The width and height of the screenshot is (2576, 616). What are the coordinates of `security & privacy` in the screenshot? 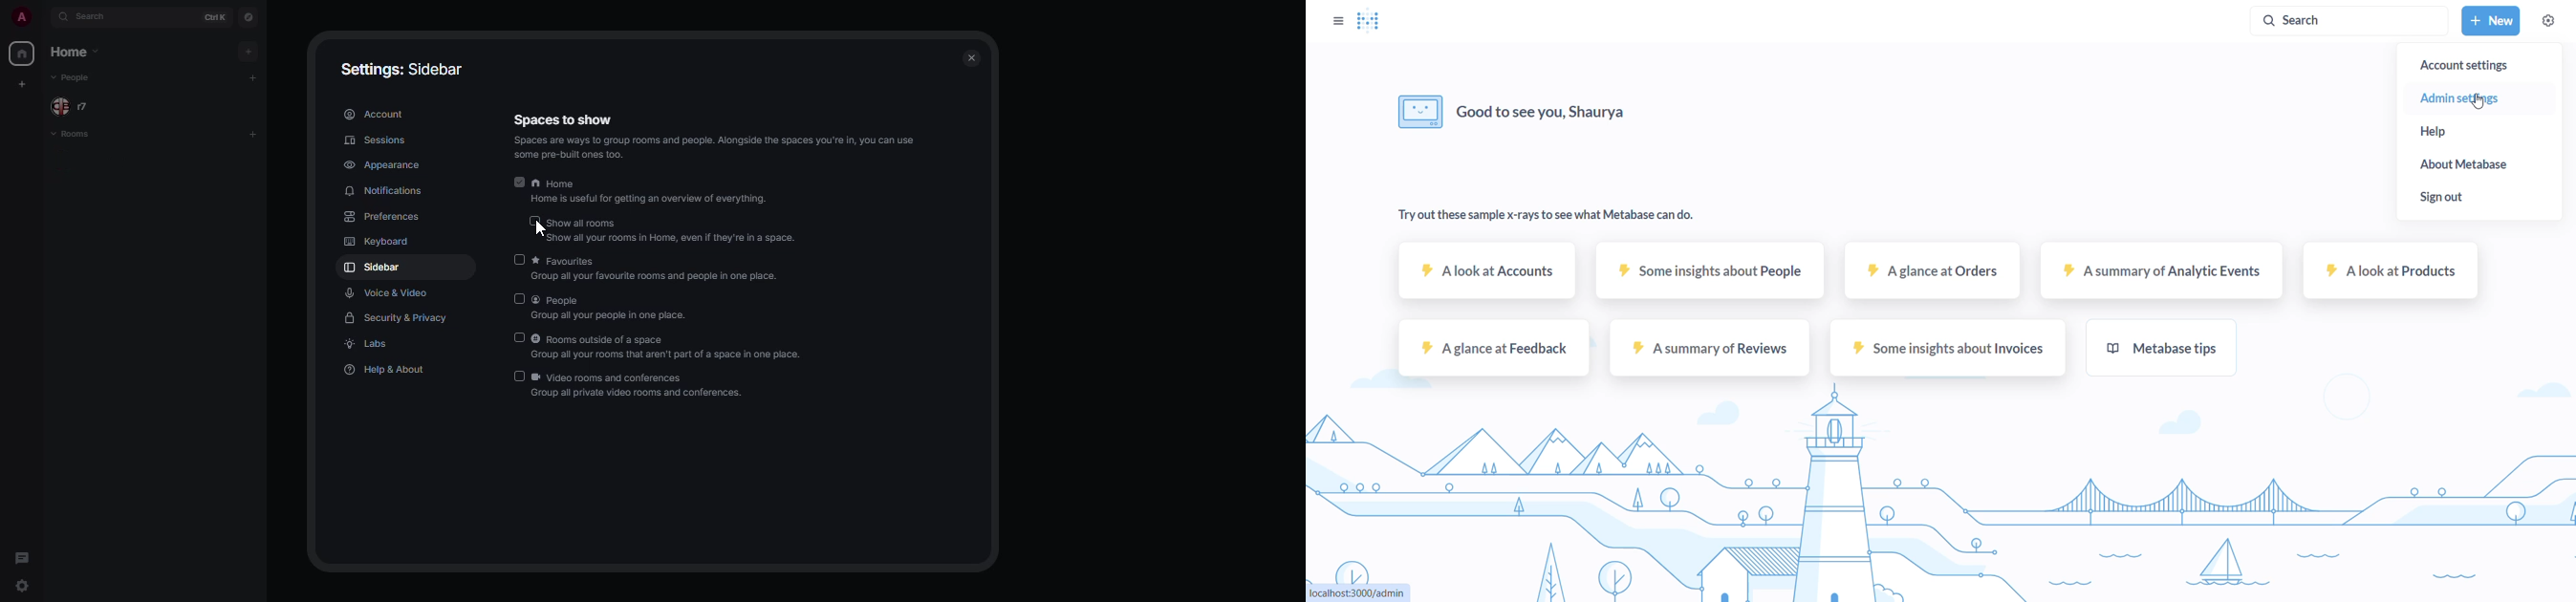 It's located at (398, 315).